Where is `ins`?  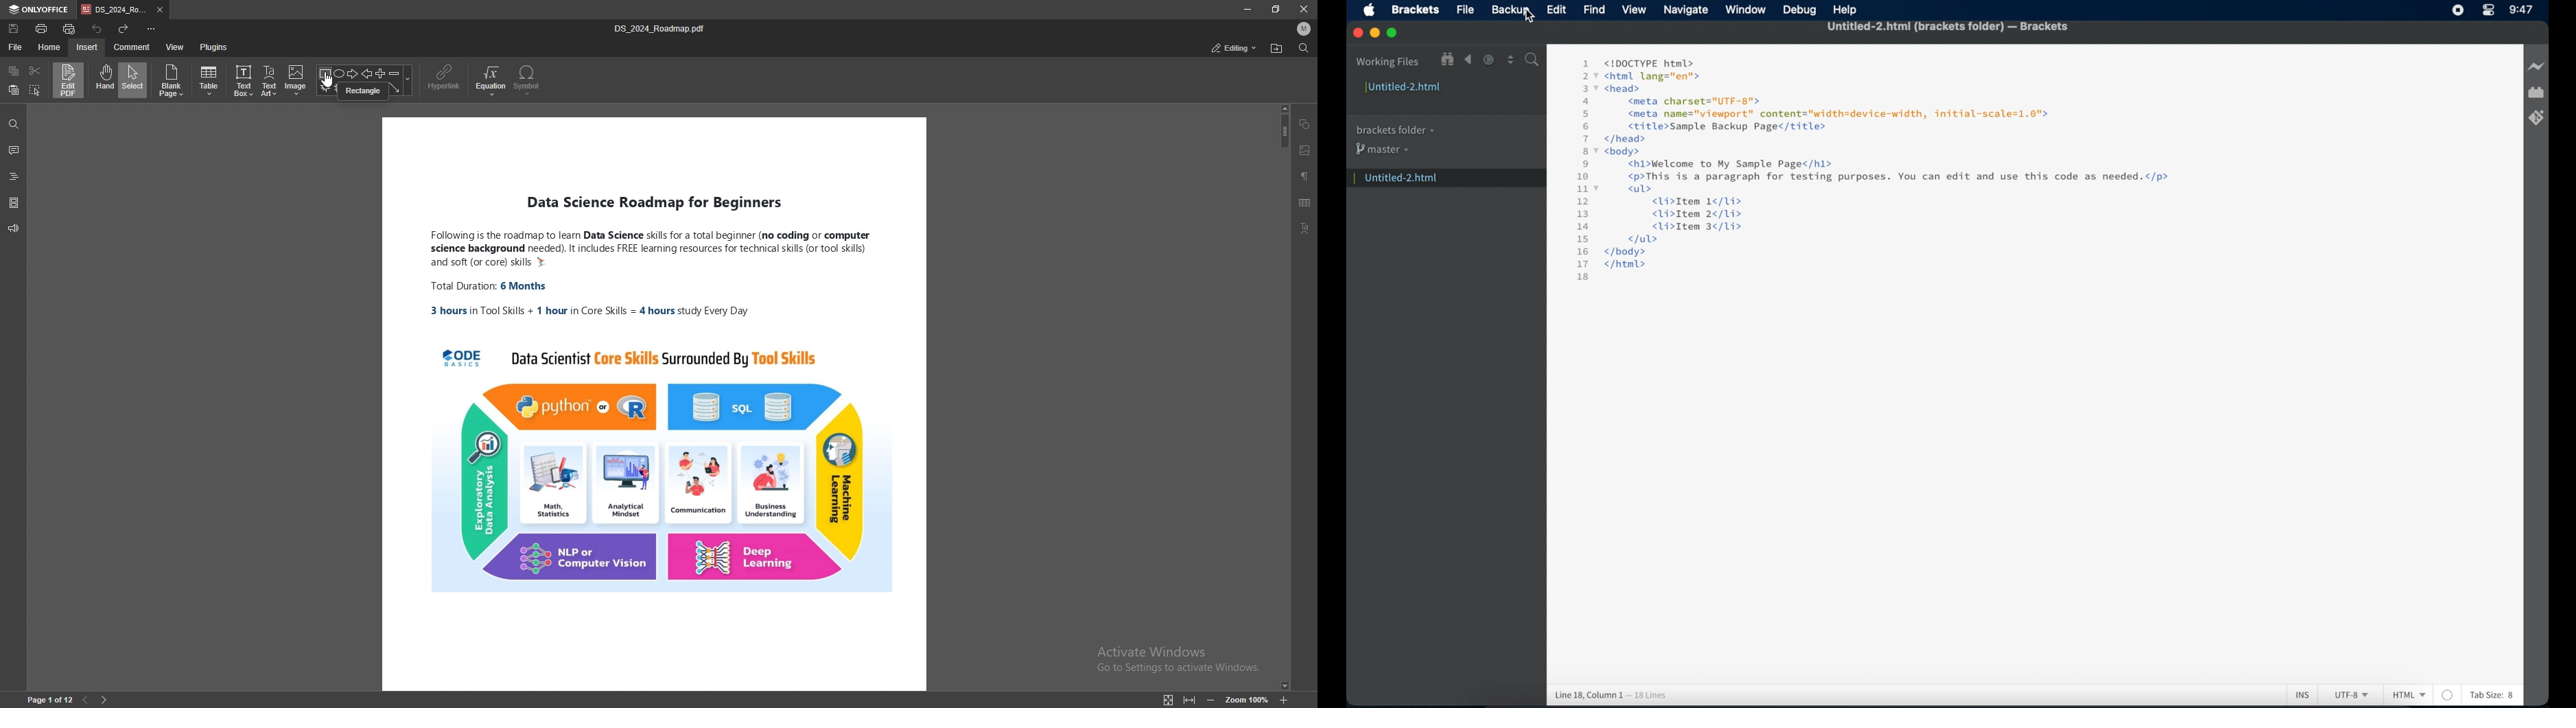 ins is located at coordinates (2303, 696).